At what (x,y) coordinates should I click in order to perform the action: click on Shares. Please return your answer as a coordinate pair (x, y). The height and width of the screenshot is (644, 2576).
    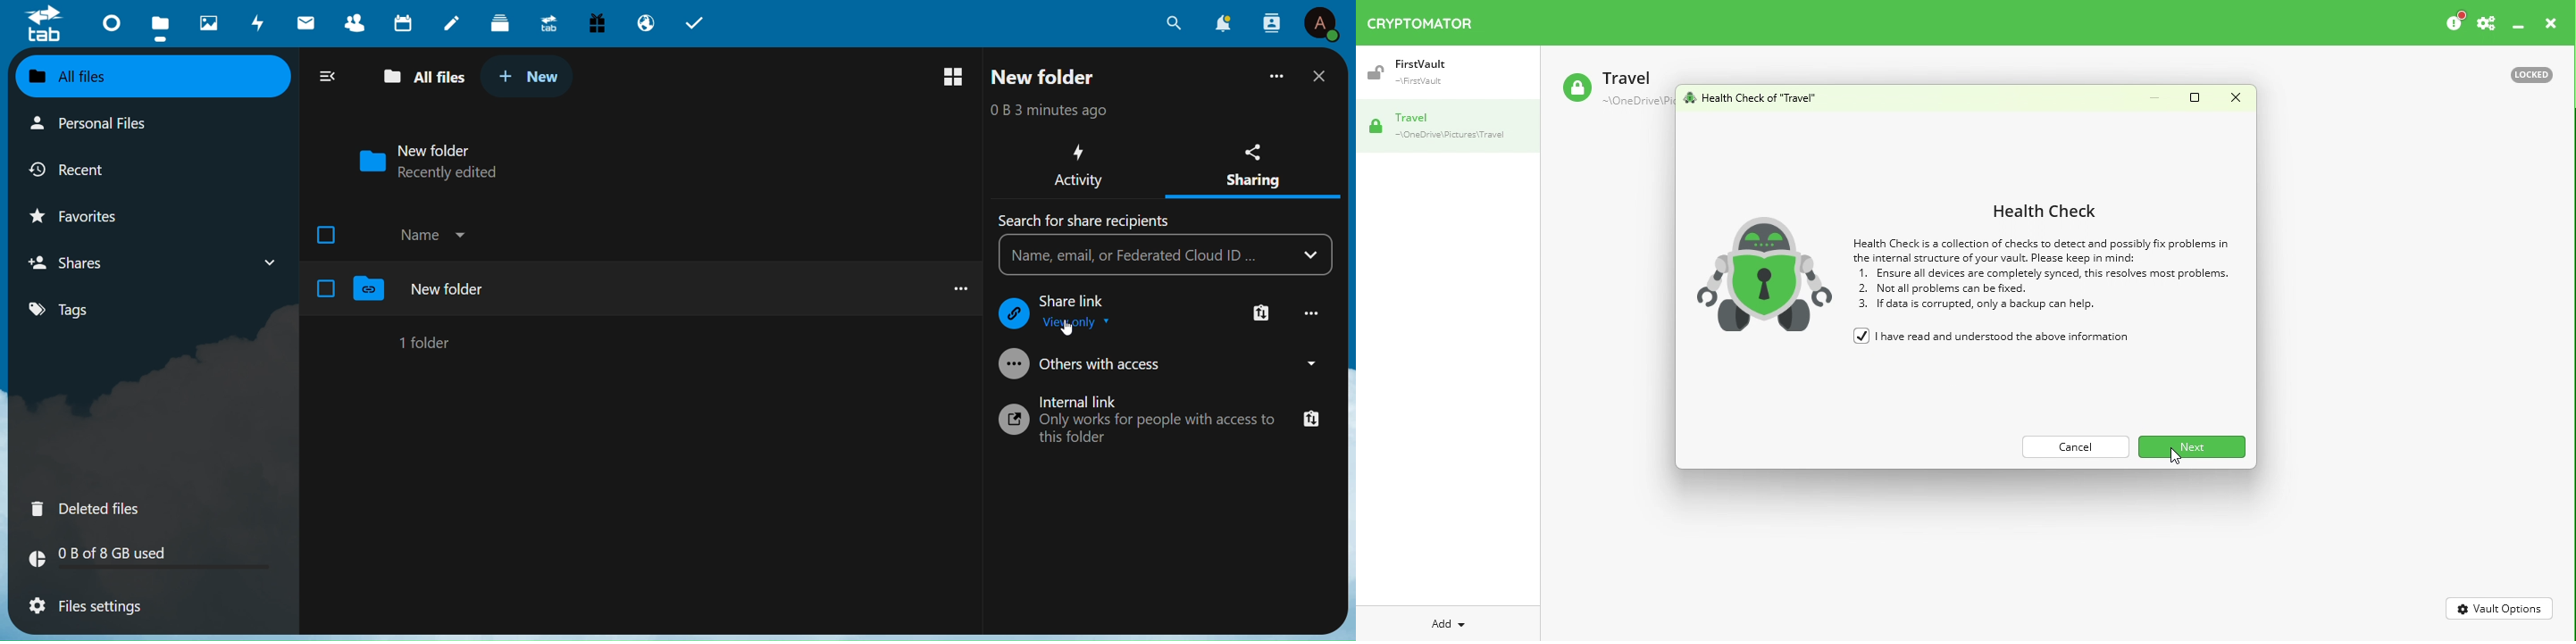
    Looking at the image, I should click on (76, 262).